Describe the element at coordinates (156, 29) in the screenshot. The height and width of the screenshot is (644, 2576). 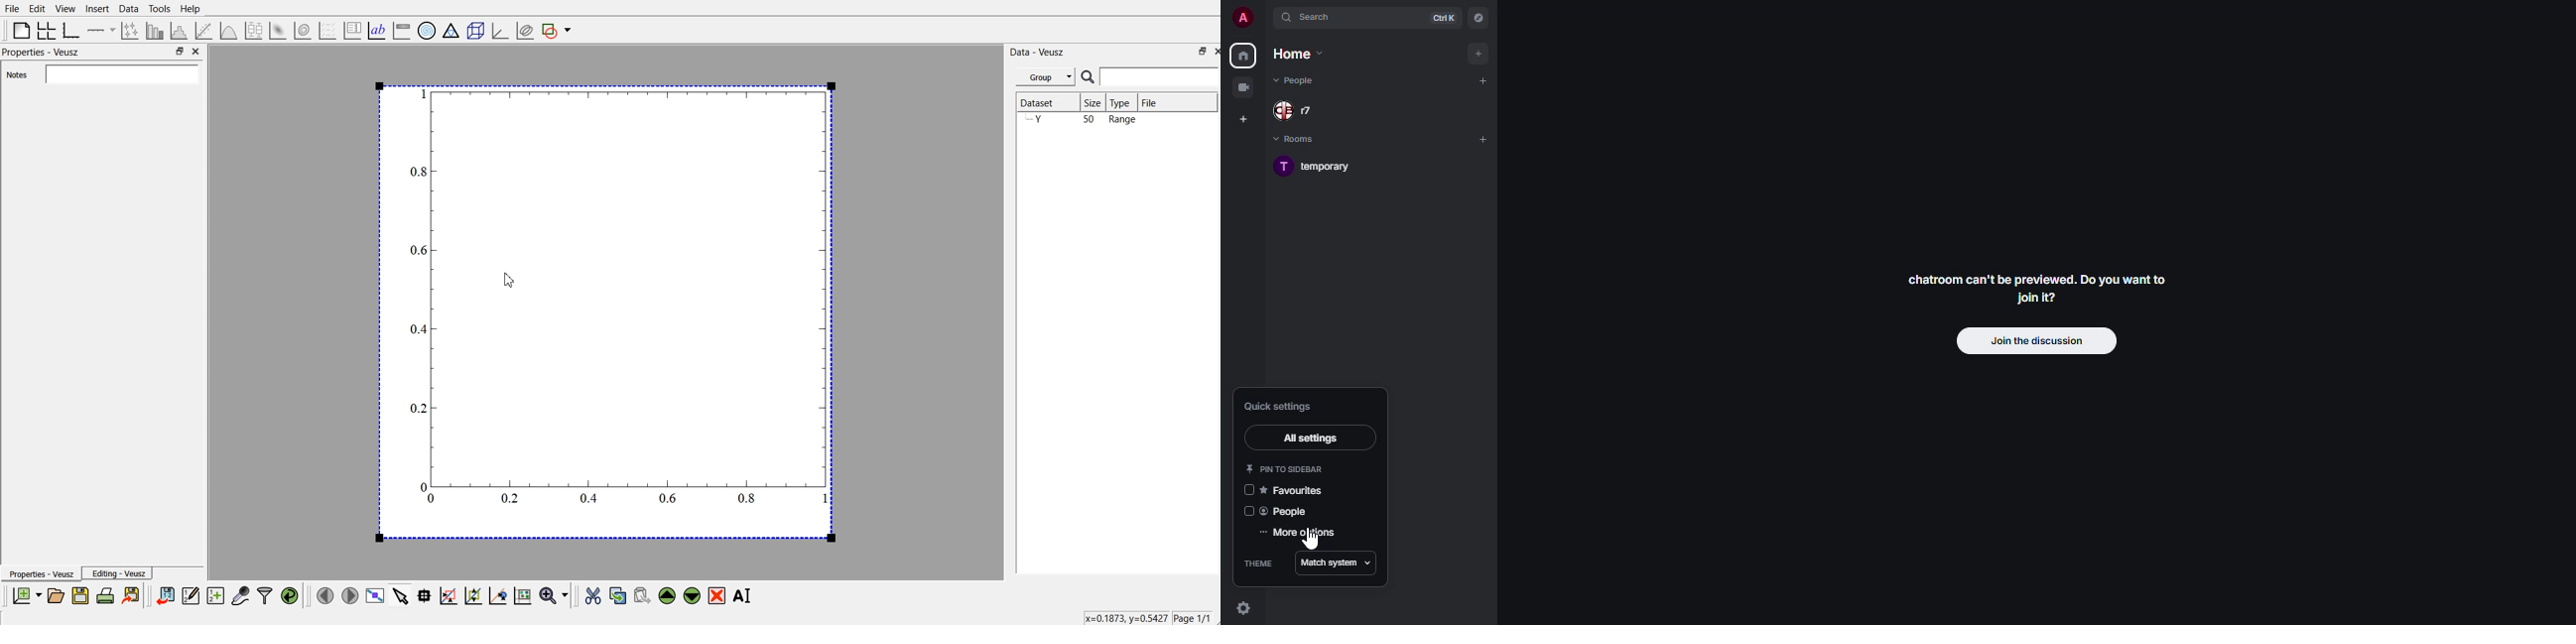
I see `bar chart` at that location.